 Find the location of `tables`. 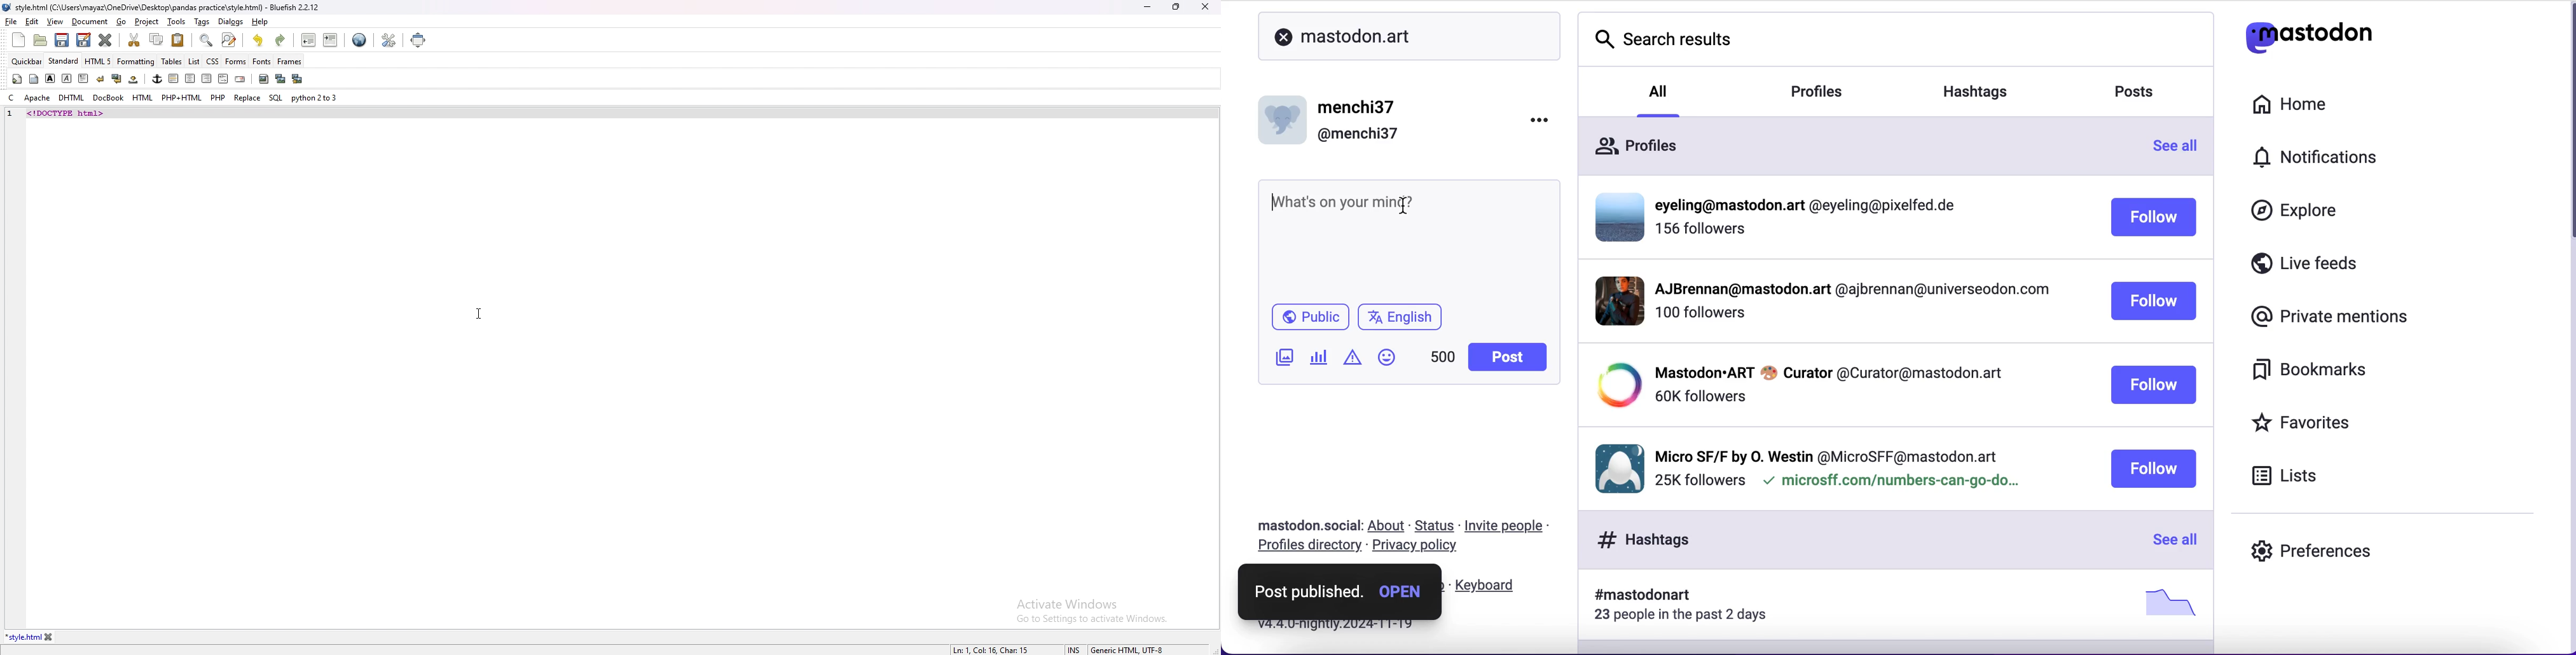

tables is located at coordinates (172, 62).